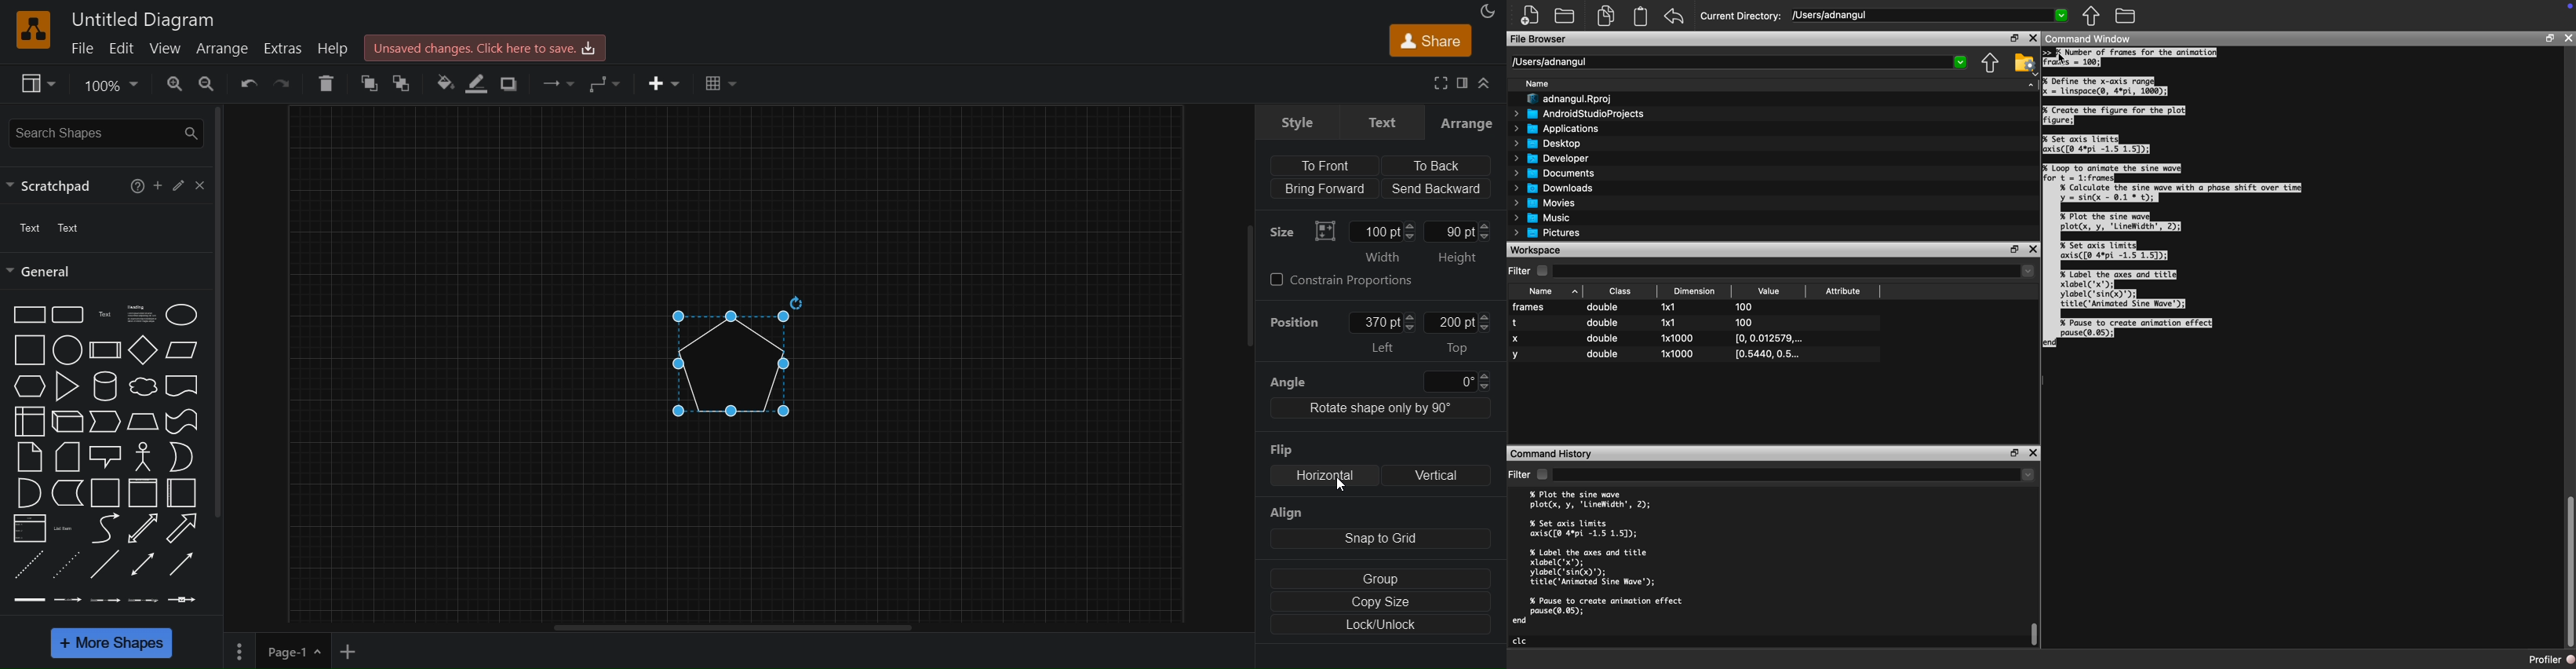 The height and width of the screenshot is (672, 2576). What do you see at coordinates (30, 350) in the screenshot?
I see `Sqaure` at bounding box center [30, 350].